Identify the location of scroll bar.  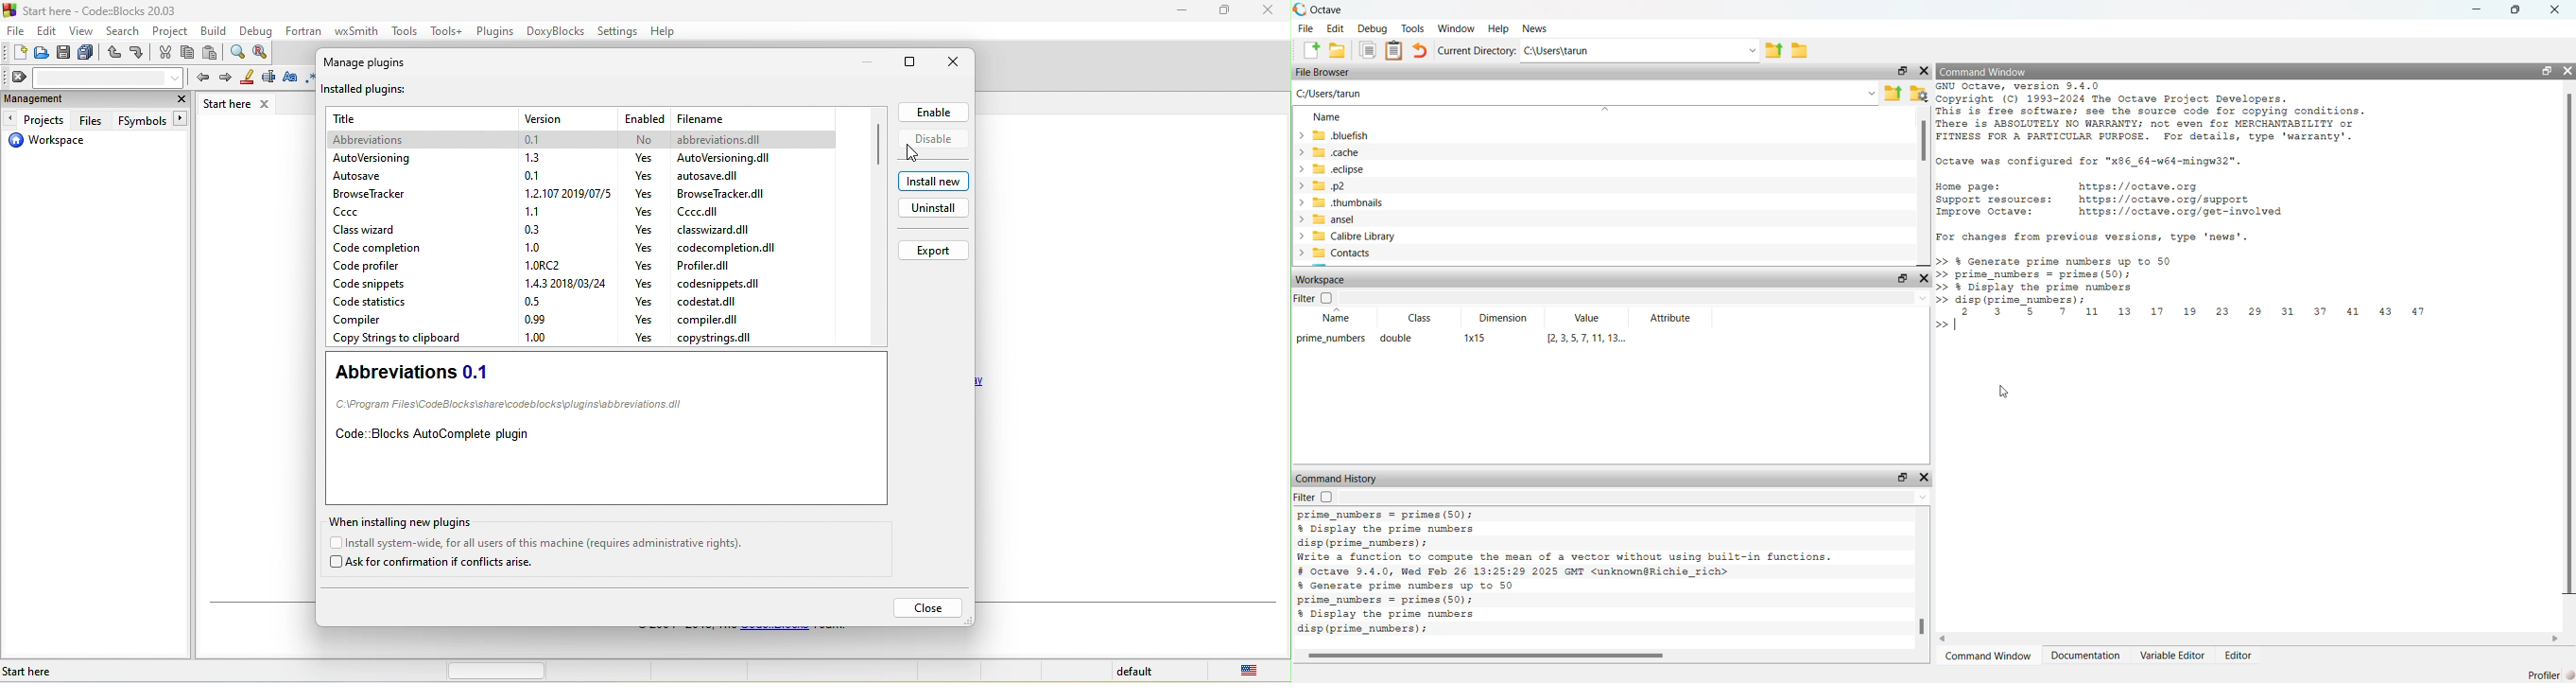
(1924, 141).